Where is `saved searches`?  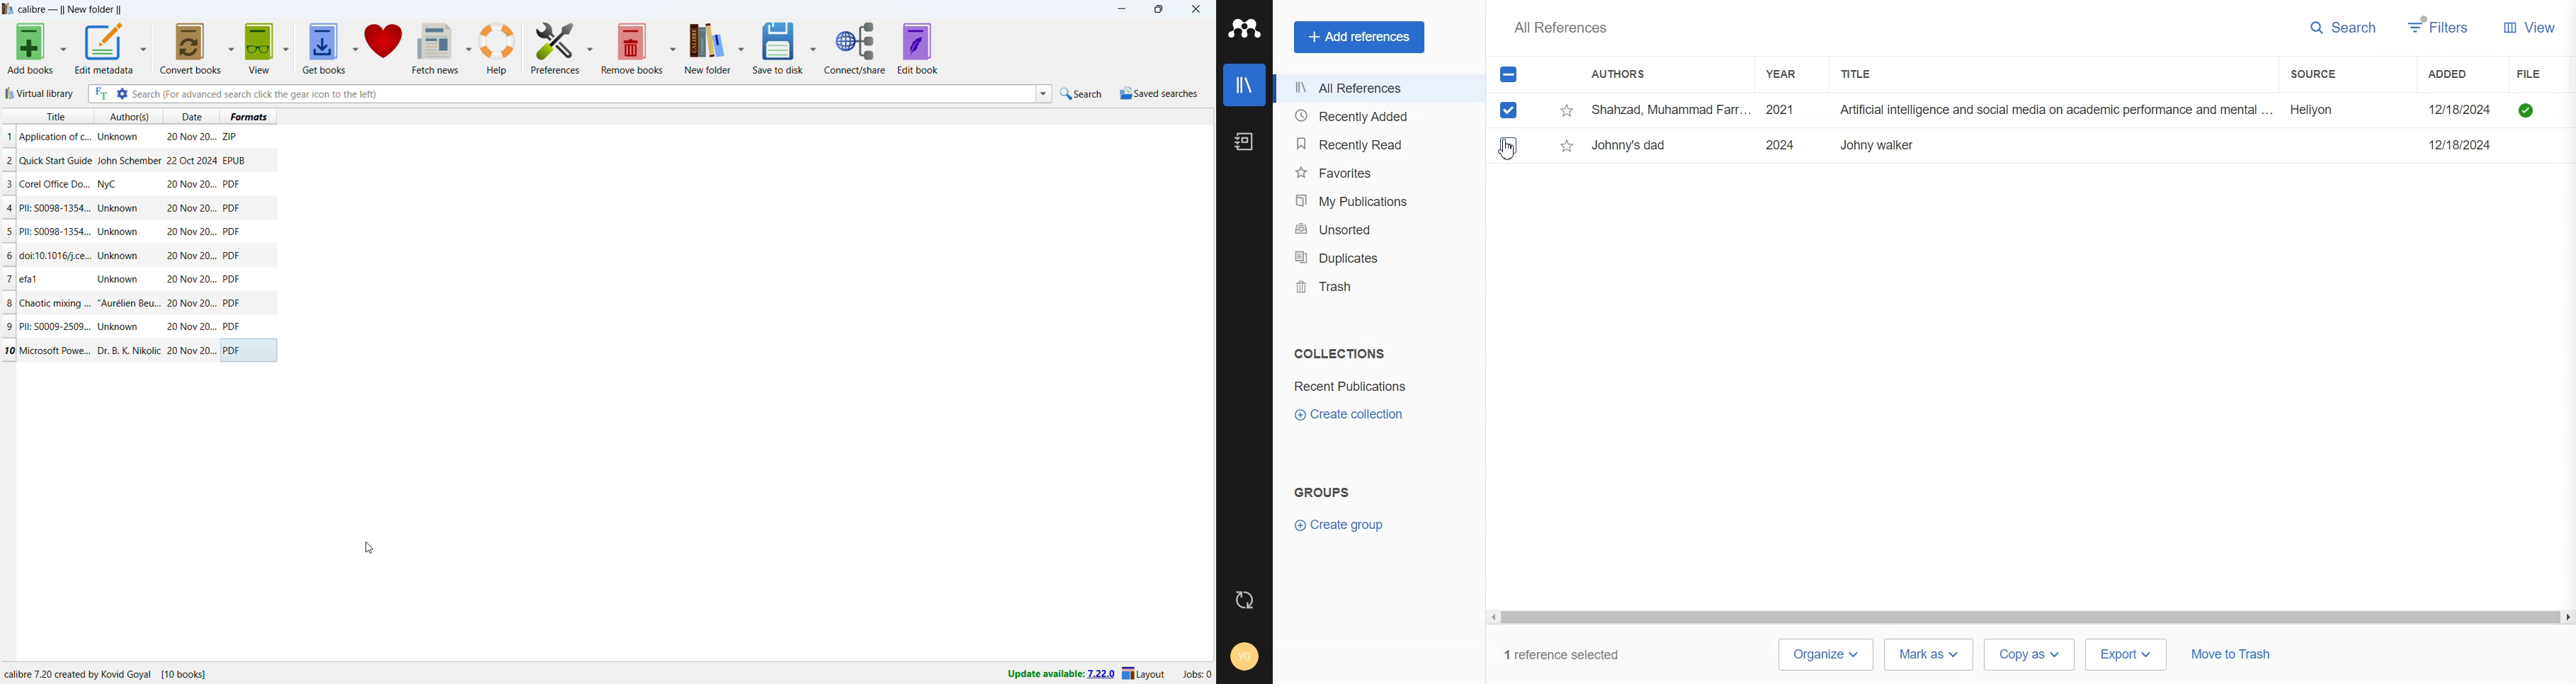
saved searches is located at coordinates (1159, 93).